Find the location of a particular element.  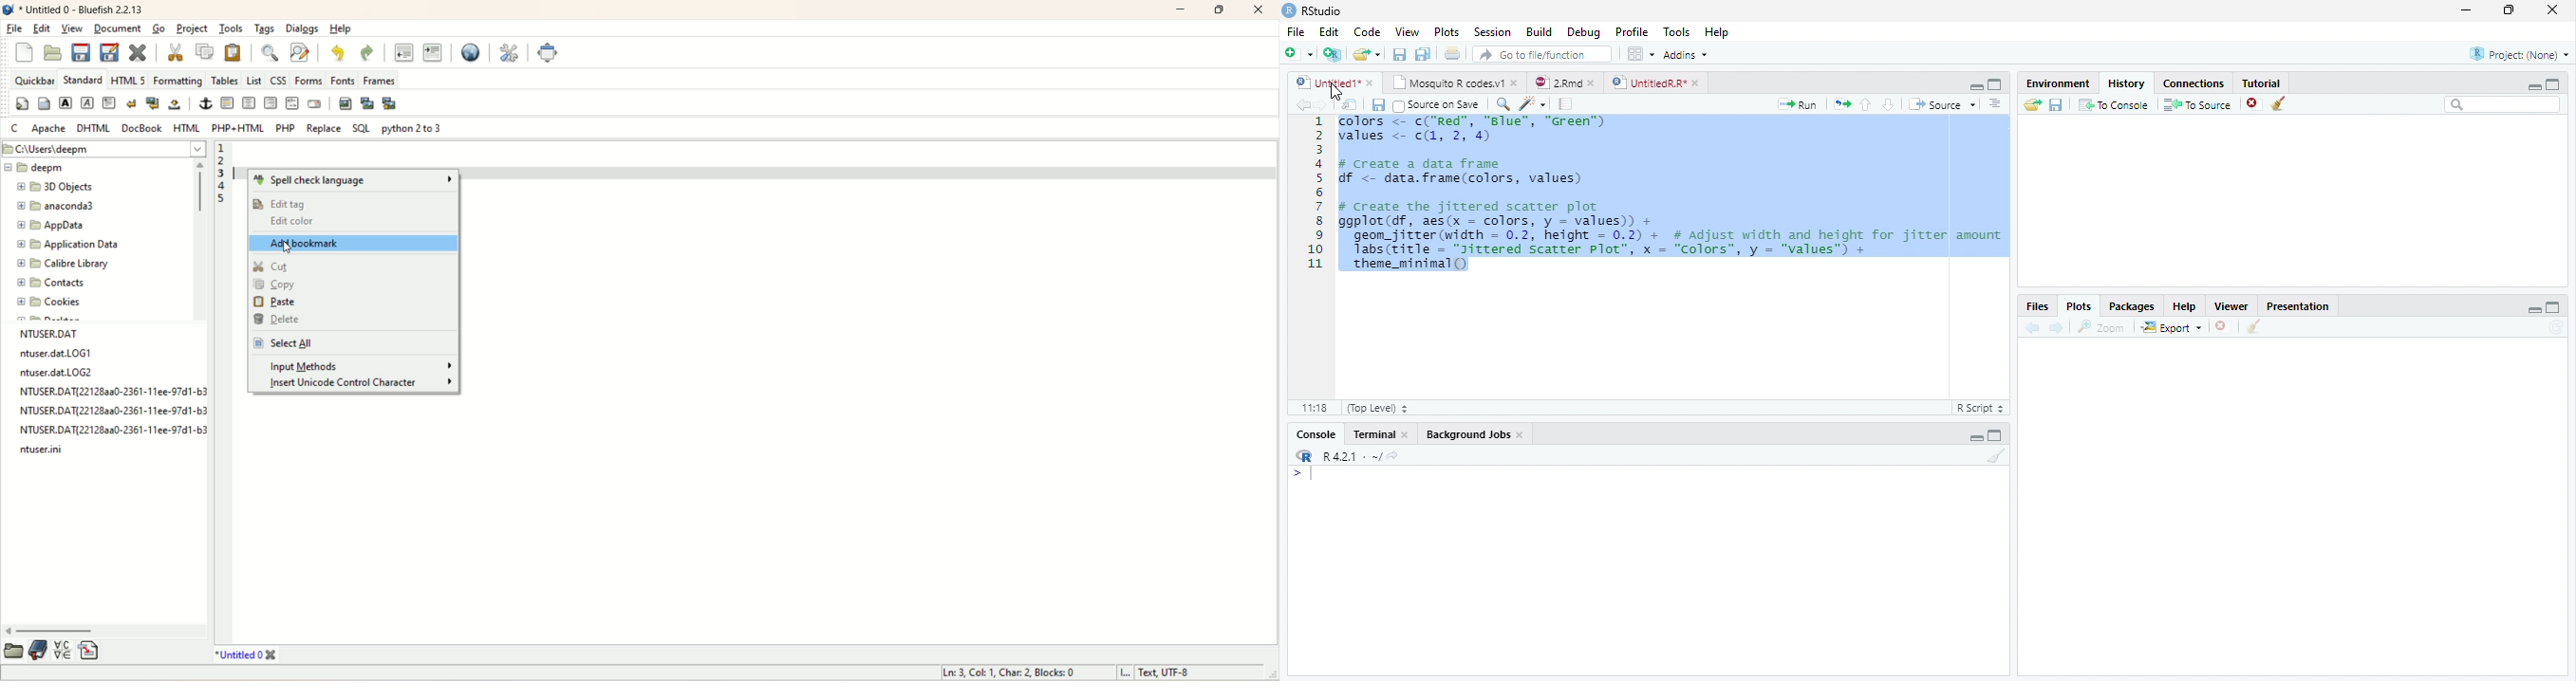

Search bar is located at coordinates (2504, 104).